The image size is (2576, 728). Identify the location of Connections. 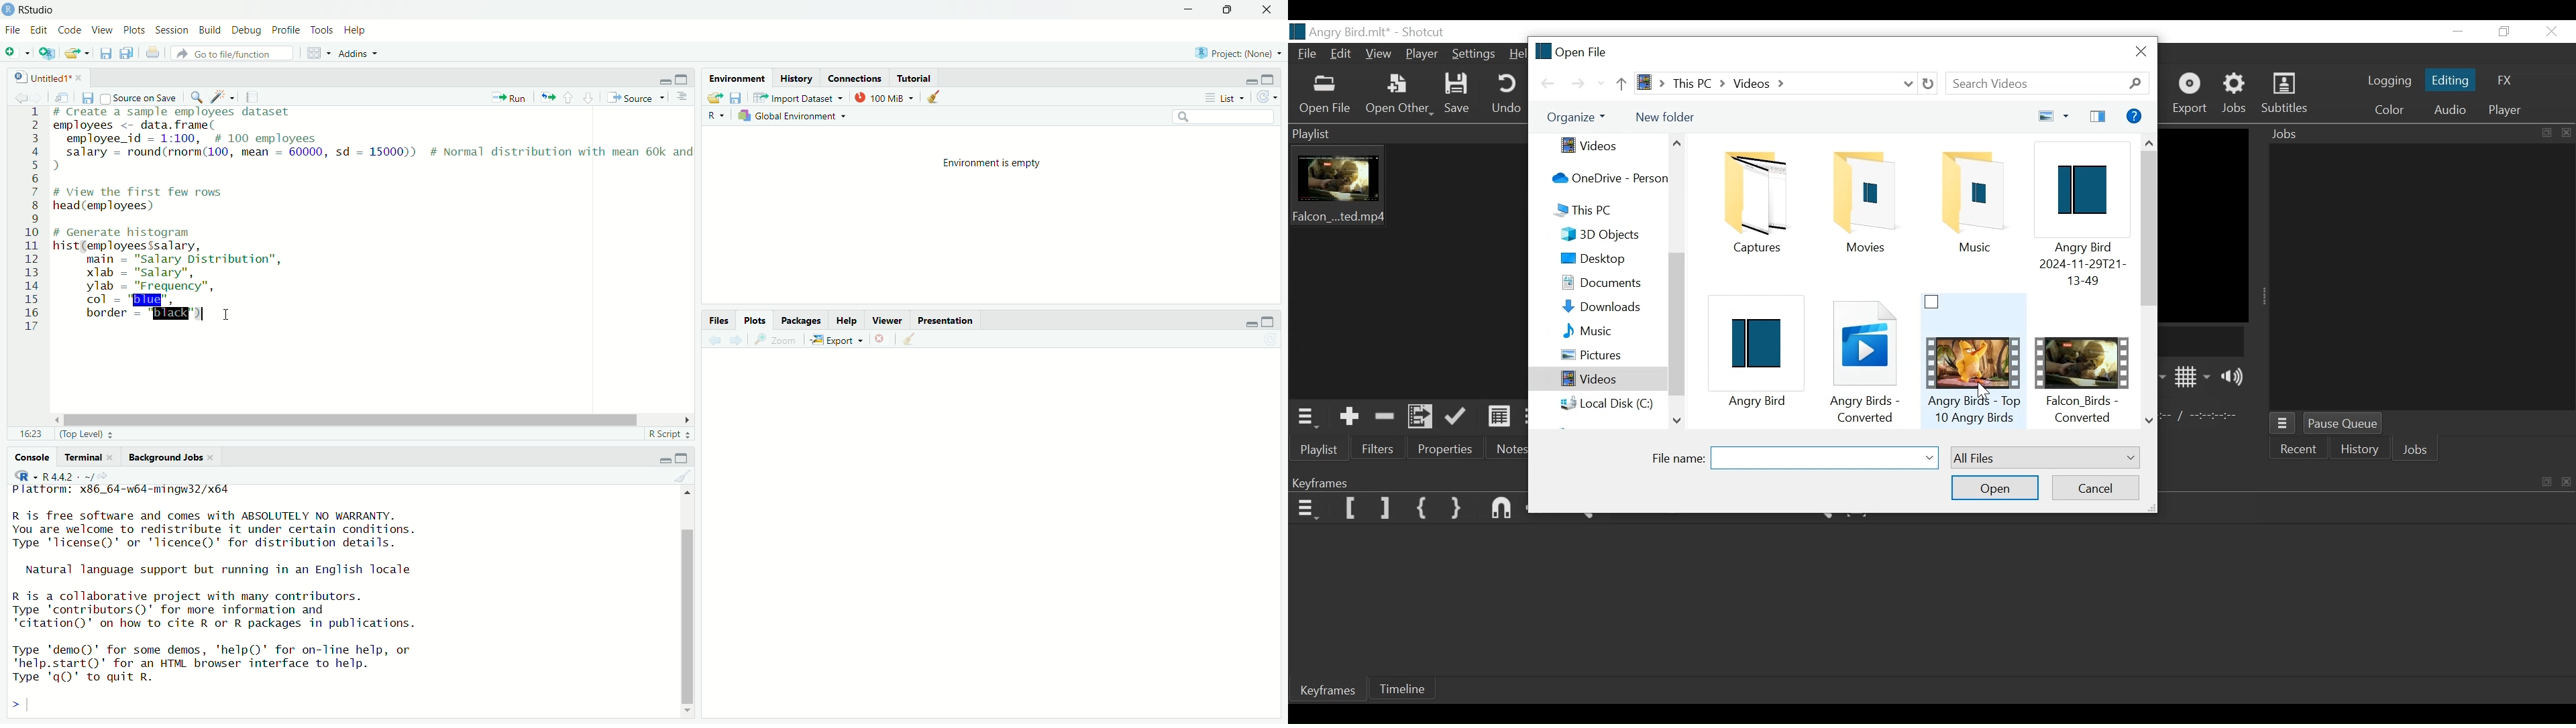
(856, 78).